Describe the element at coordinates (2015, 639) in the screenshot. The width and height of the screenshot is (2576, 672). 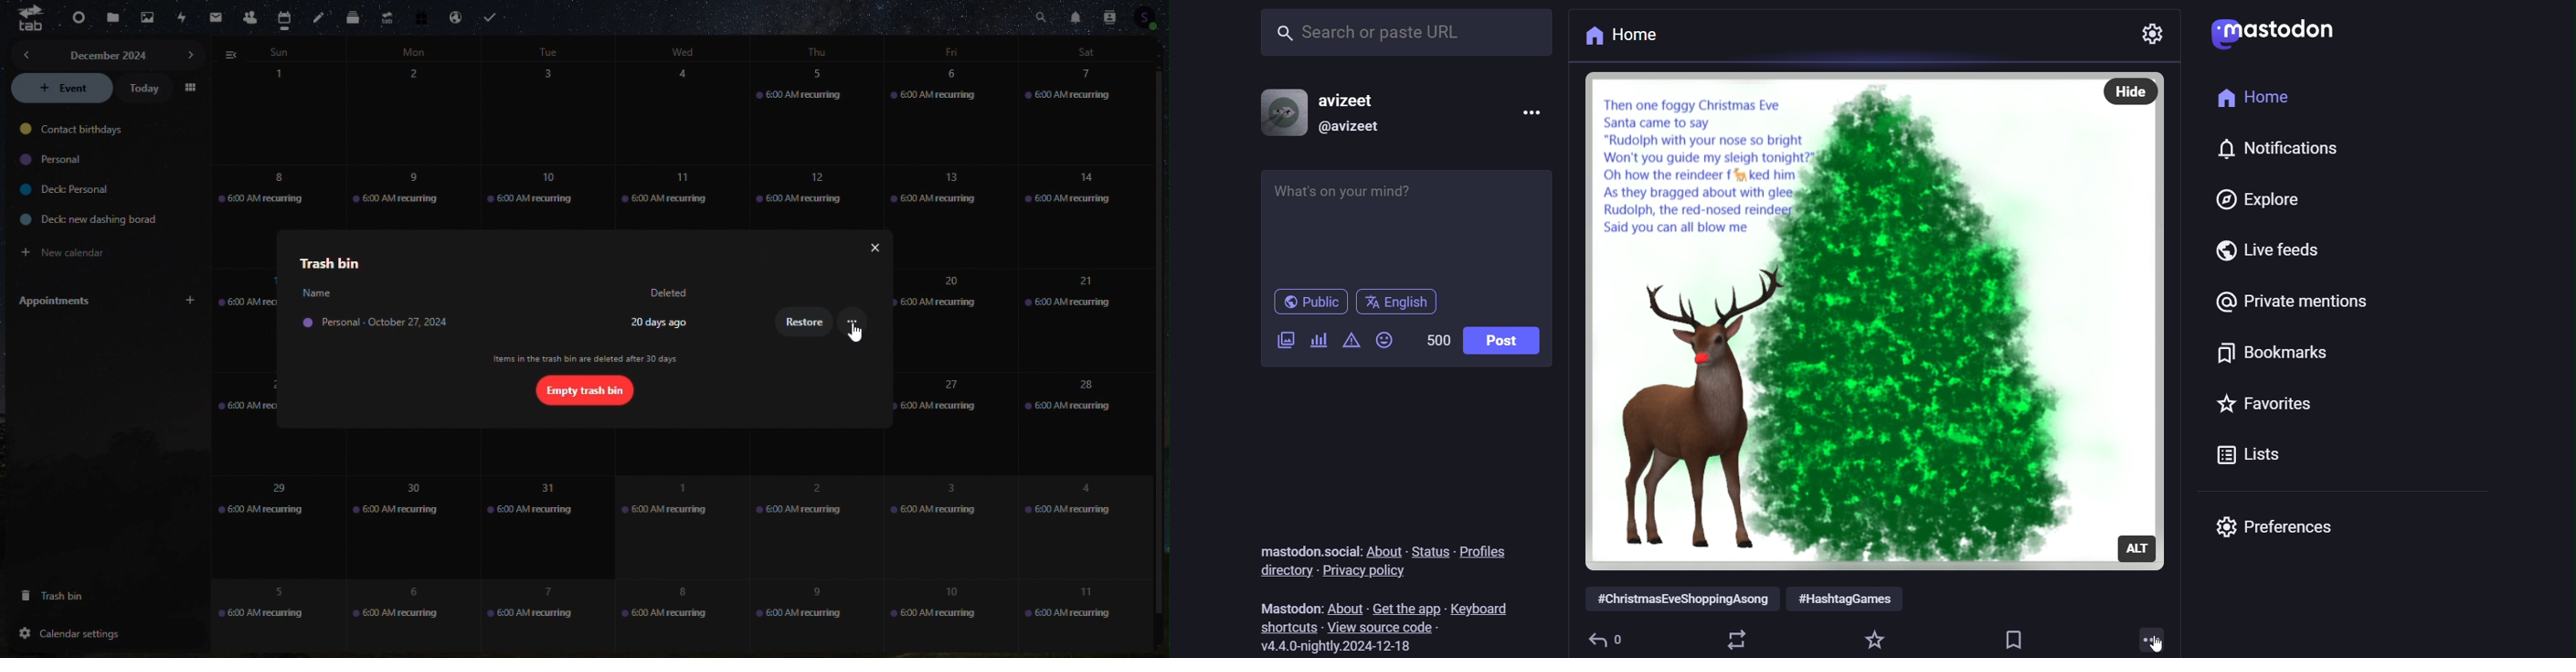
I see `bookmark` at that location.